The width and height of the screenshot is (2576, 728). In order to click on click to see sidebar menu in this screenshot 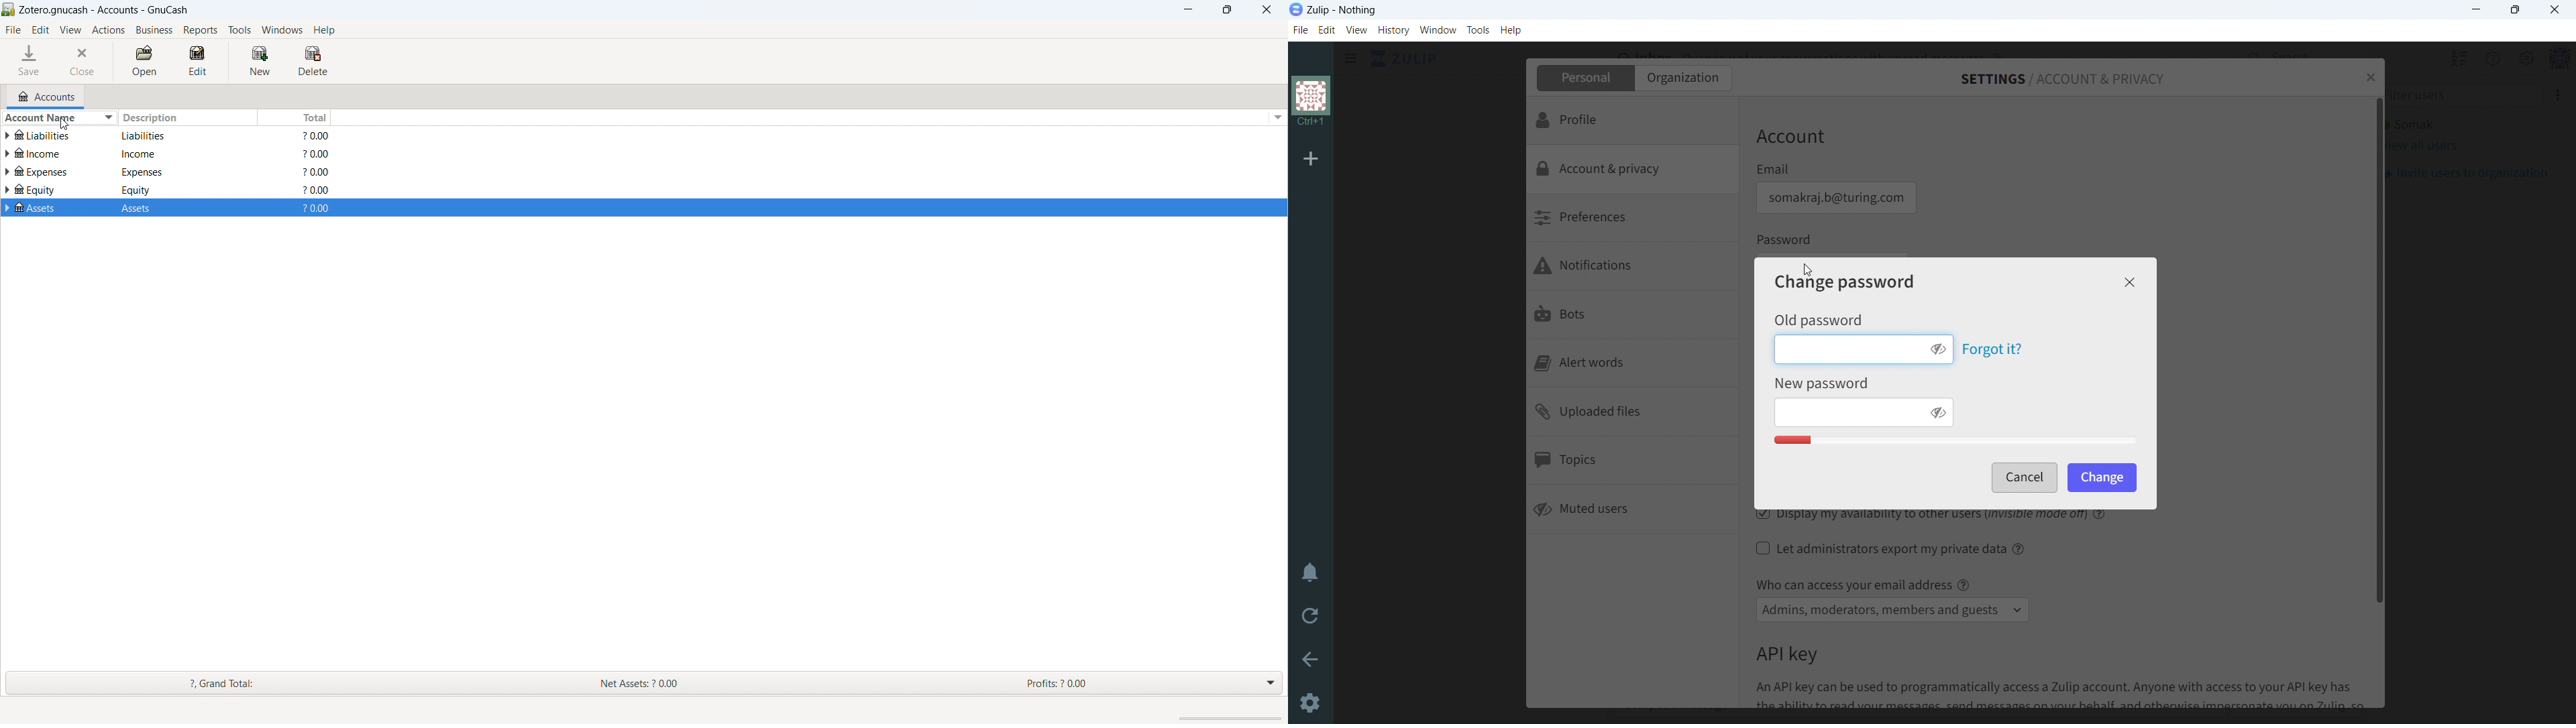, I will do `click(1351, 58)`.